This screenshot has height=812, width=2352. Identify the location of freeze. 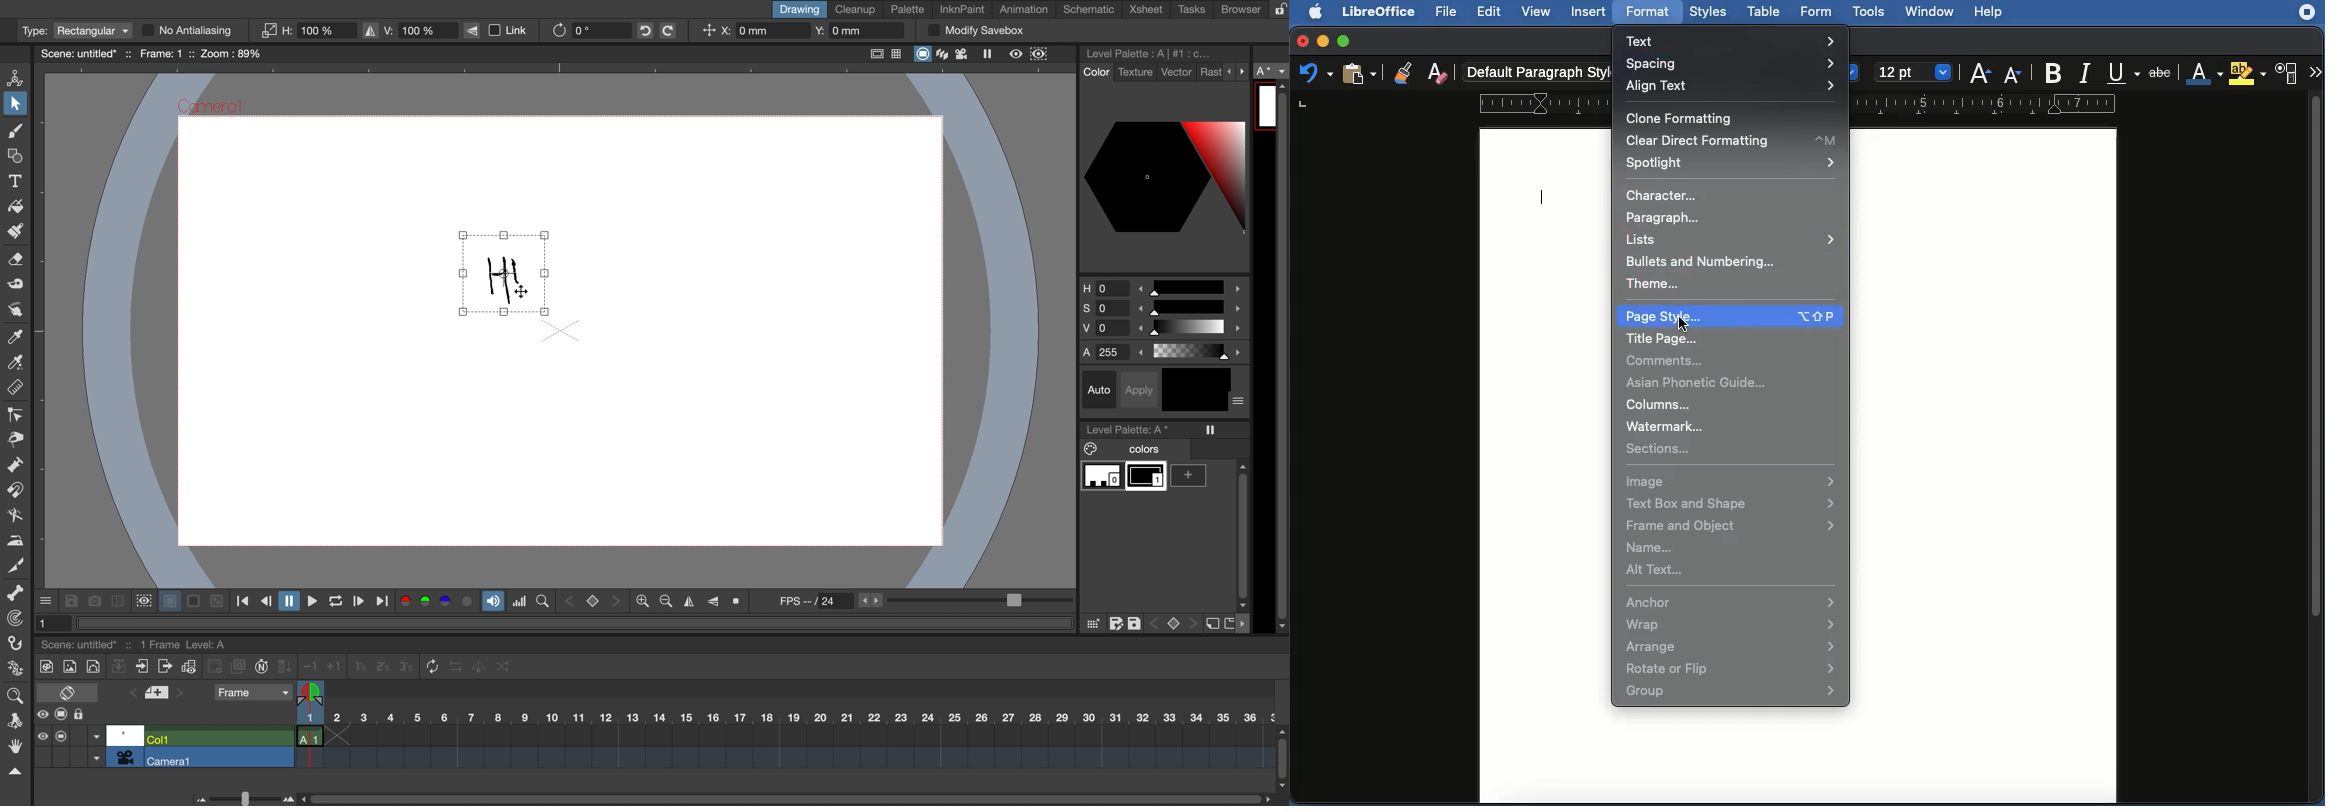
(1212, 429).